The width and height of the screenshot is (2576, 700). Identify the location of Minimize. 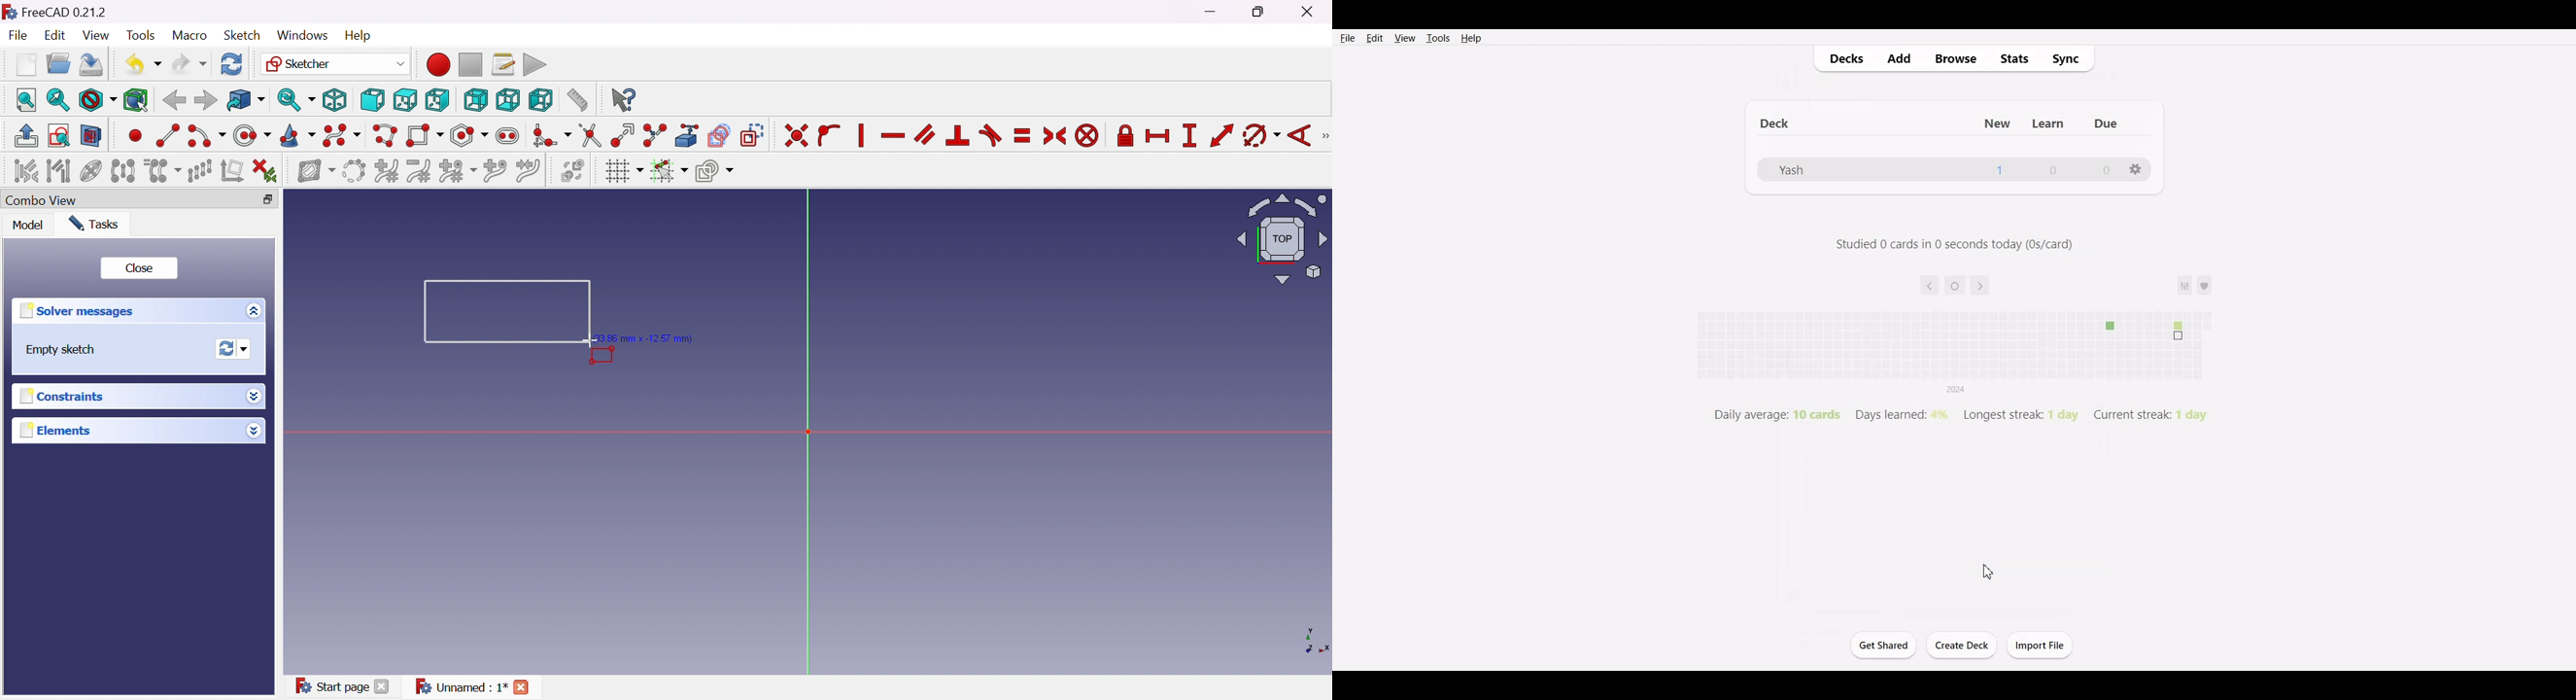
(1215, 12).